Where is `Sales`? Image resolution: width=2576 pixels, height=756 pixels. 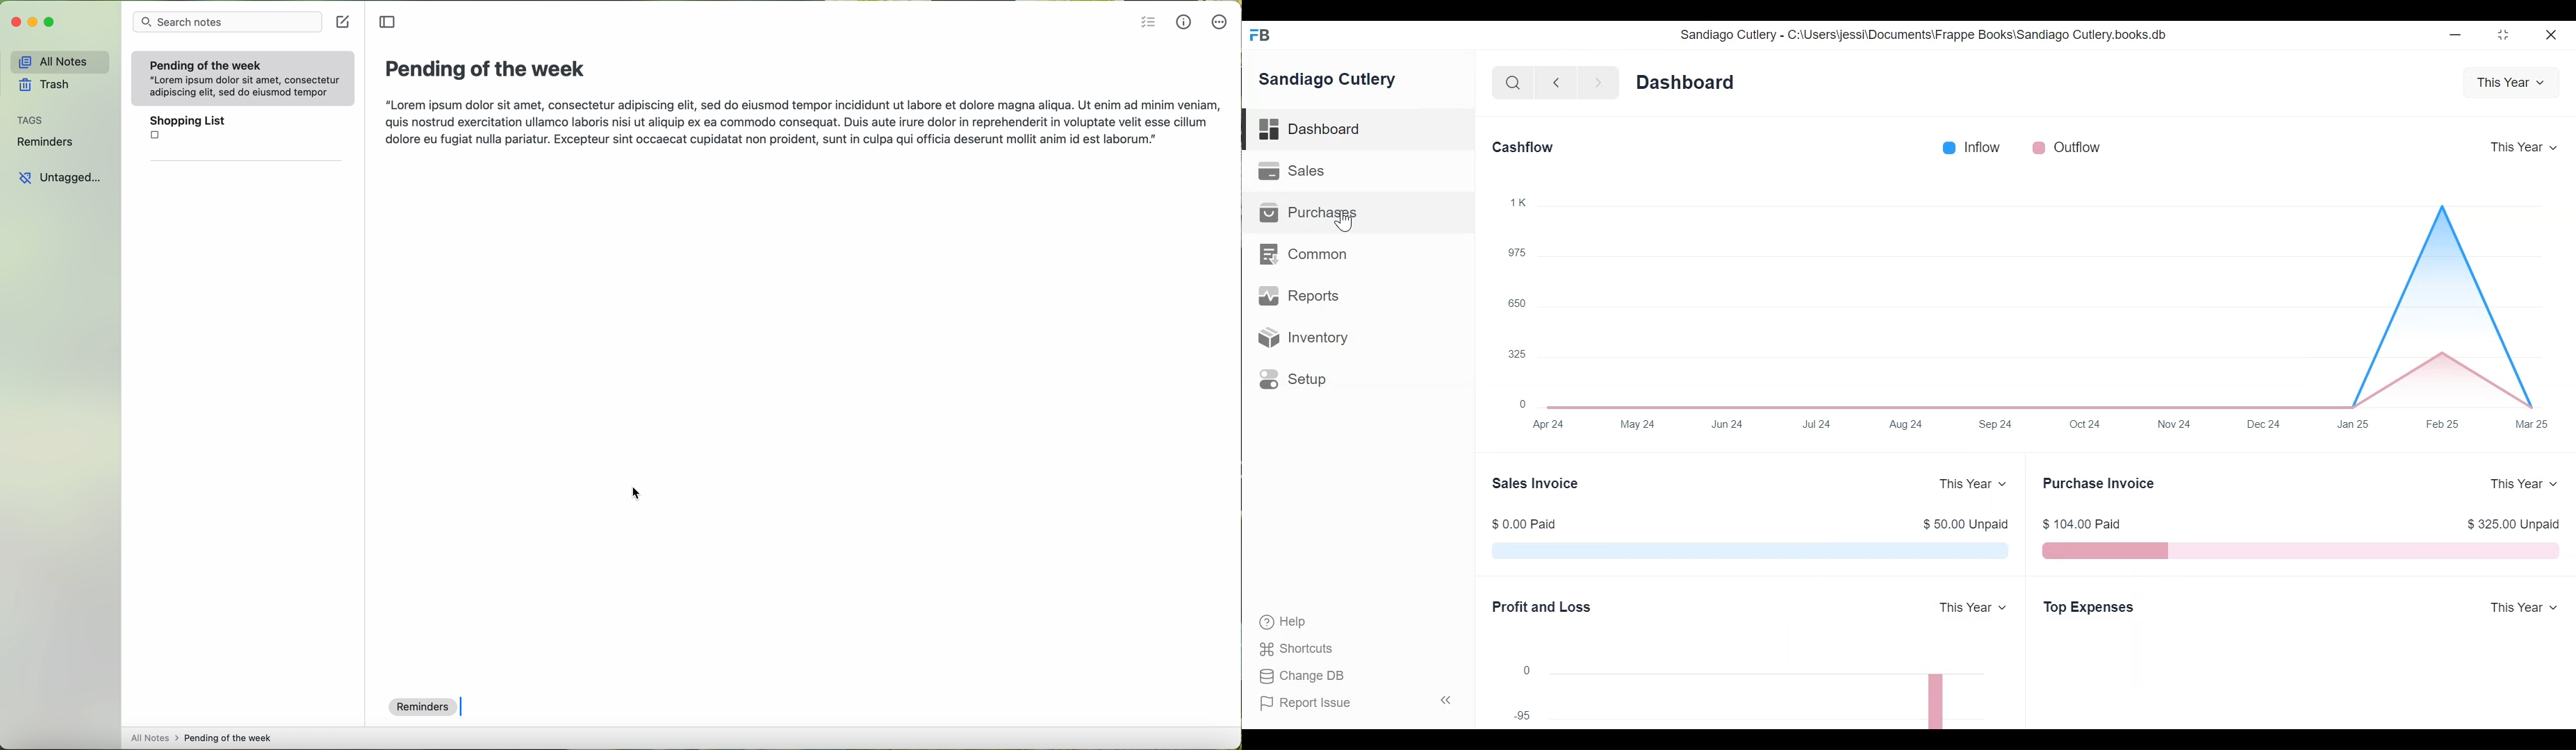
Sales is located at coordinates (1293, 170).